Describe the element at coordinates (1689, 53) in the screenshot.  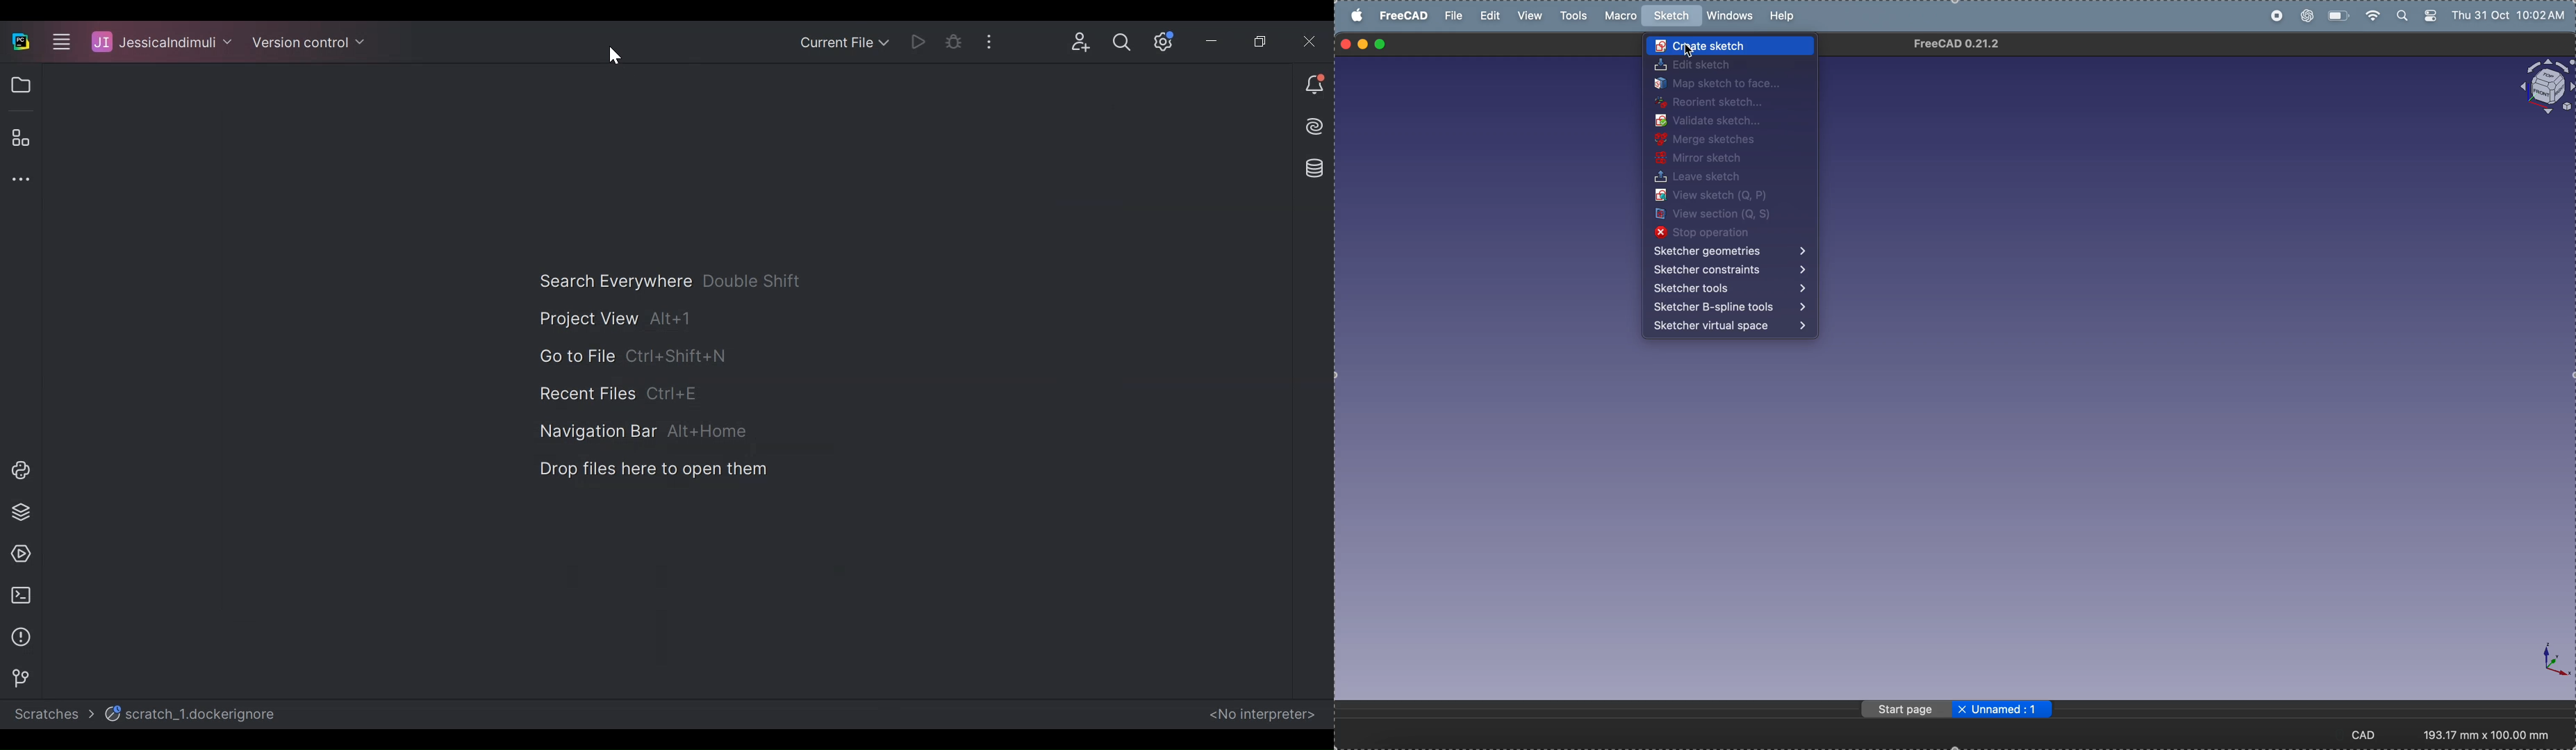
I see `Cursor` at that location.